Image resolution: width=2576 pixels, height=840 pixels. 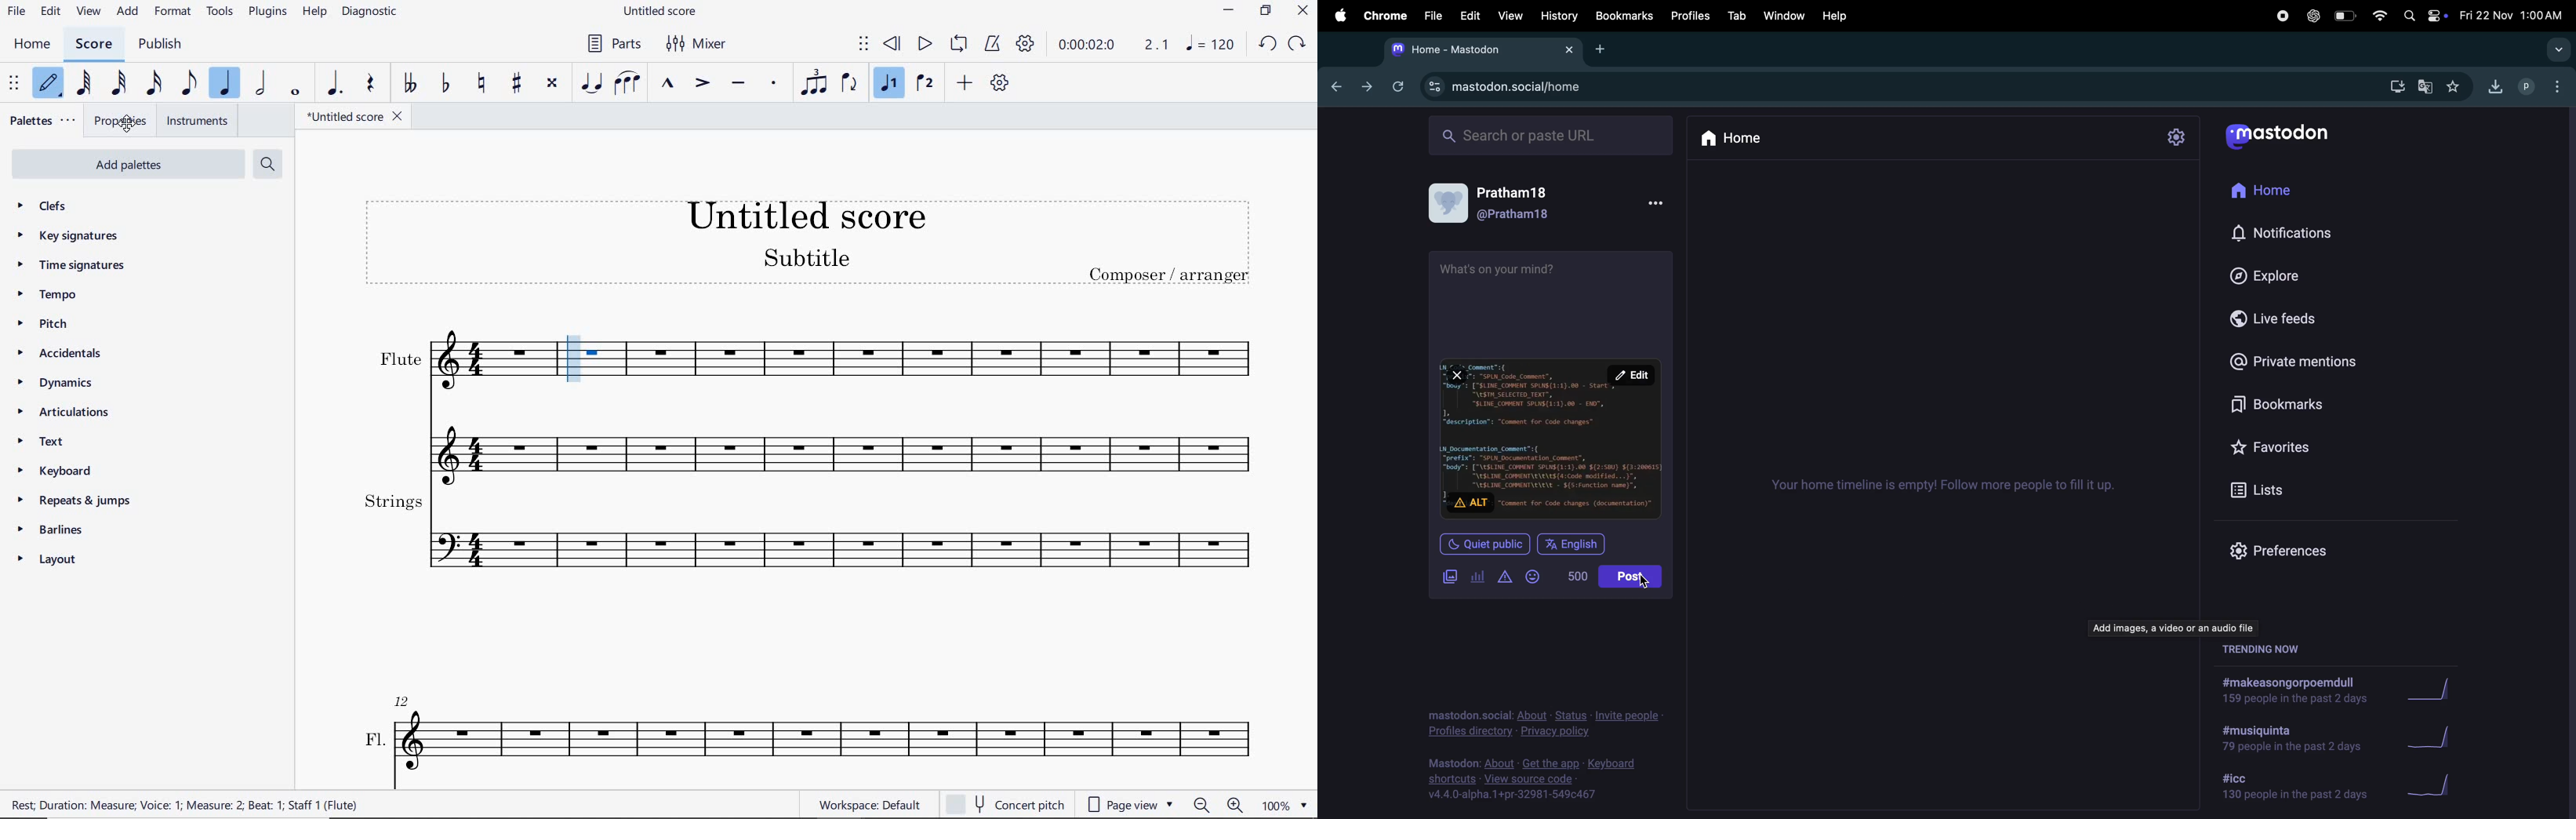 I want to click on source code, so click(x=1548, y=778).